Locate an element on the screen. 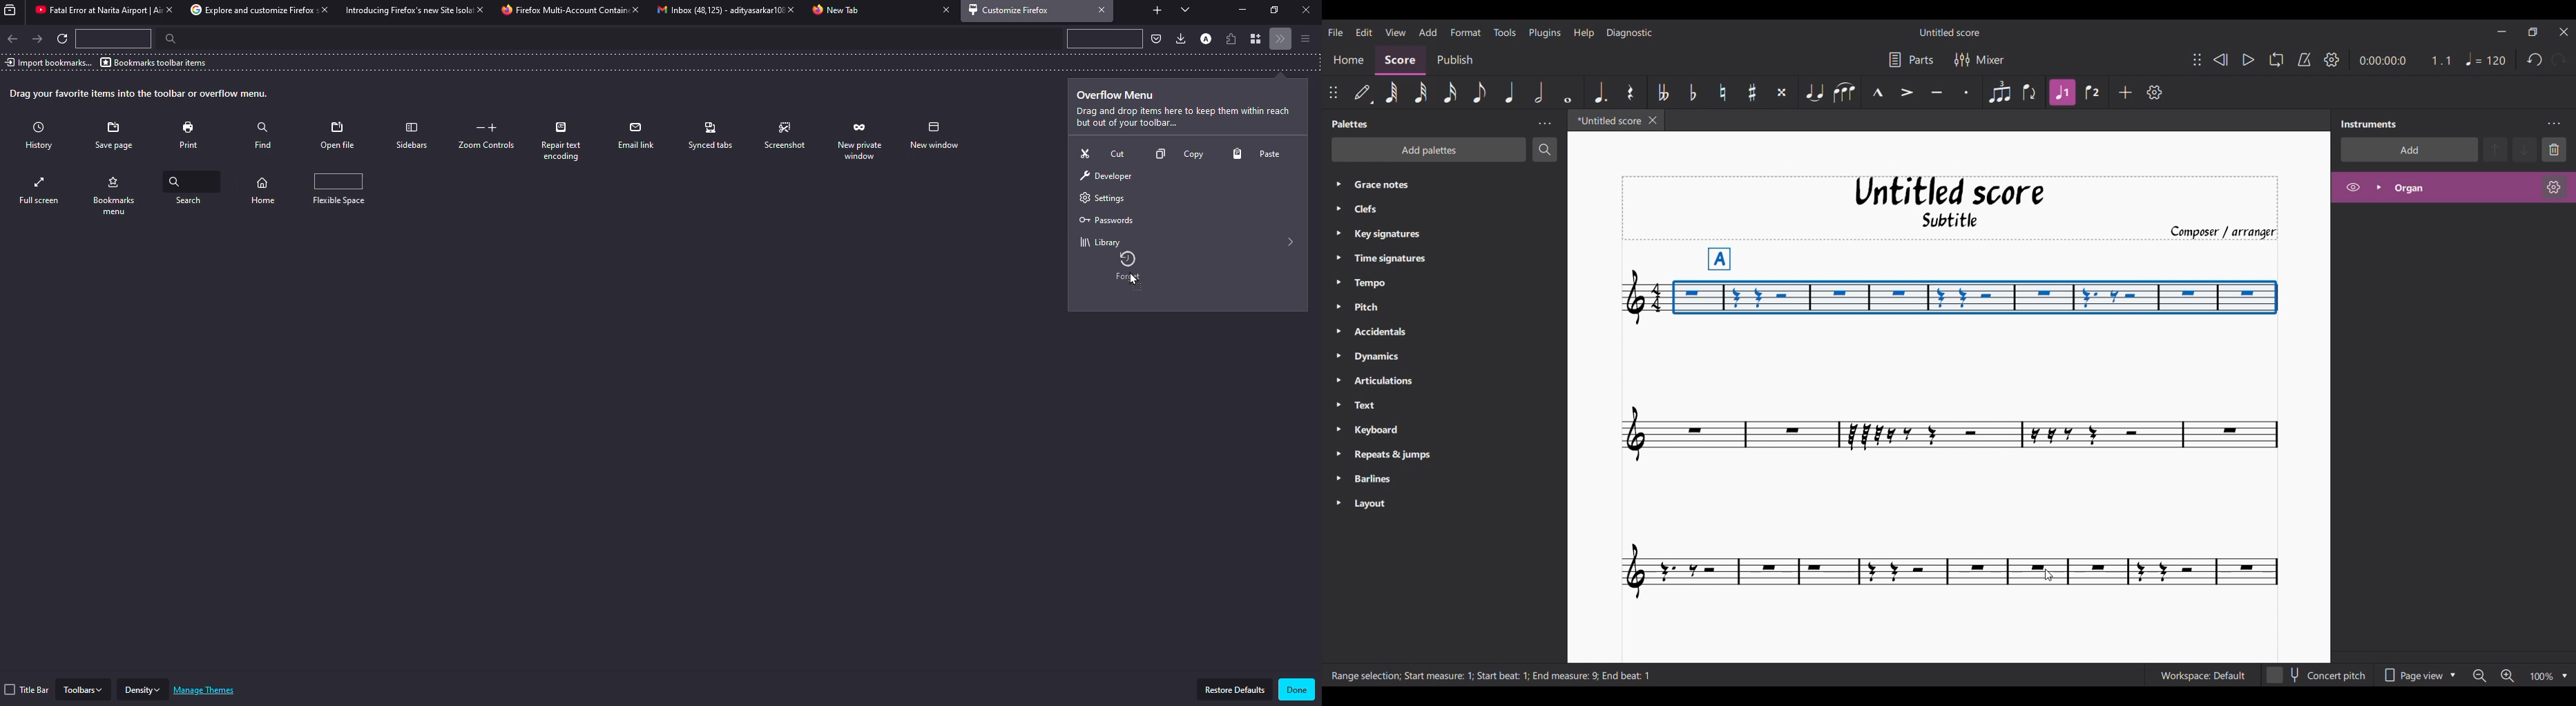 This screenshot has height=728, width=2576. Score name is located at coordinates (1949, 32).